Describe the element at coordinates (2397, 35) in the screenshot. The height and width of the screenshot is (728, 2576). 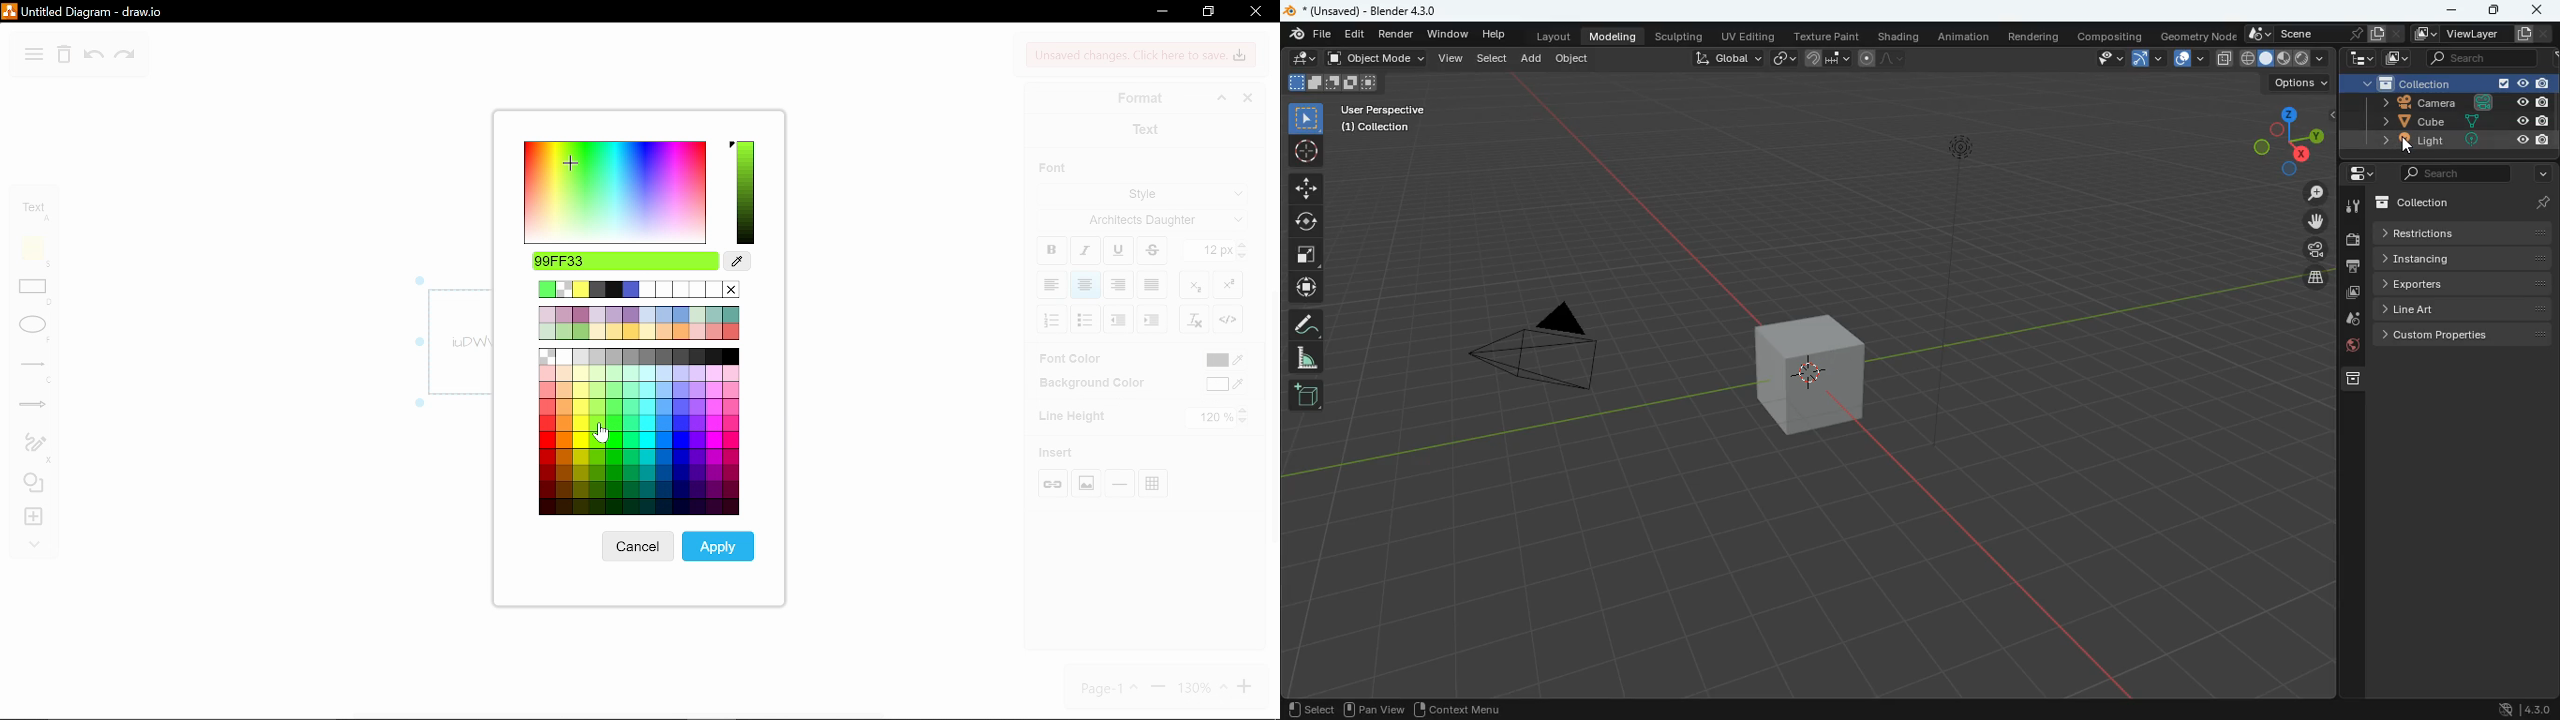
I see `Close` at that location.